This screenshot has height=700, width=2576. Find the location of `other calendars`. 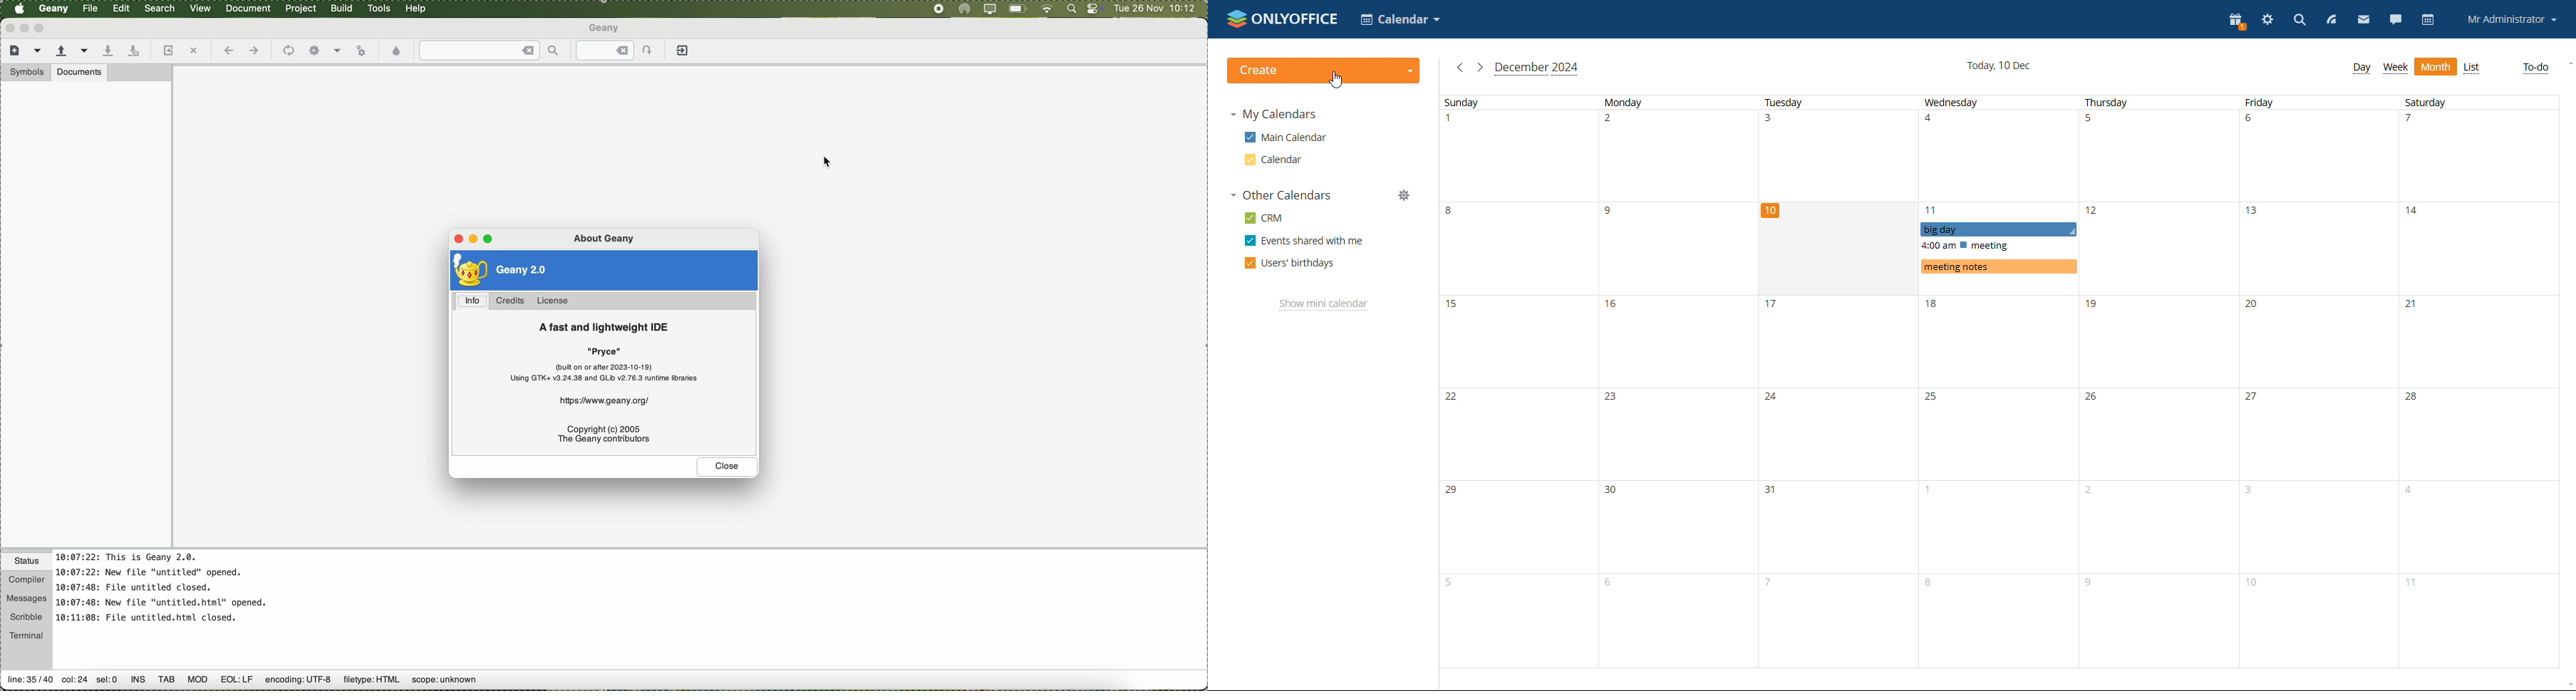

other calendars is located at coordinates (1281, 194).